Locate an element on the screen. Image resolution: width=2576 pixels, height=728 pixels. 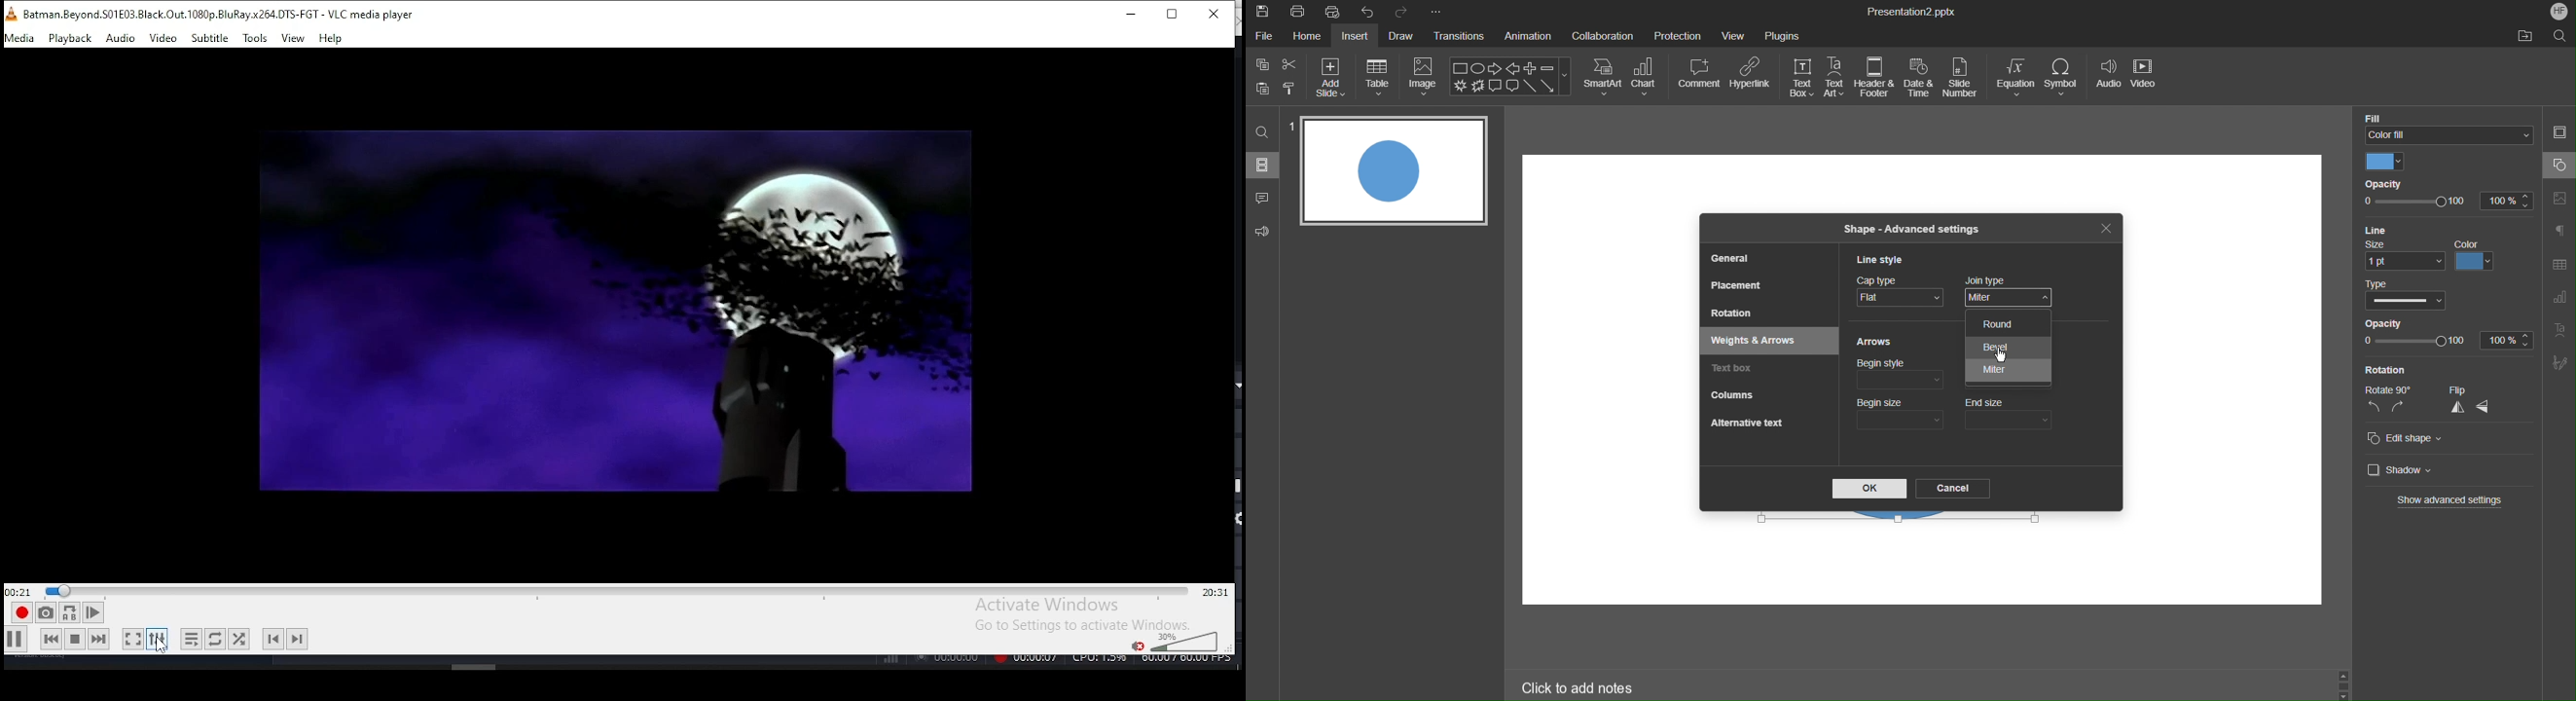
Insert is located at coordinates (1358, 37).